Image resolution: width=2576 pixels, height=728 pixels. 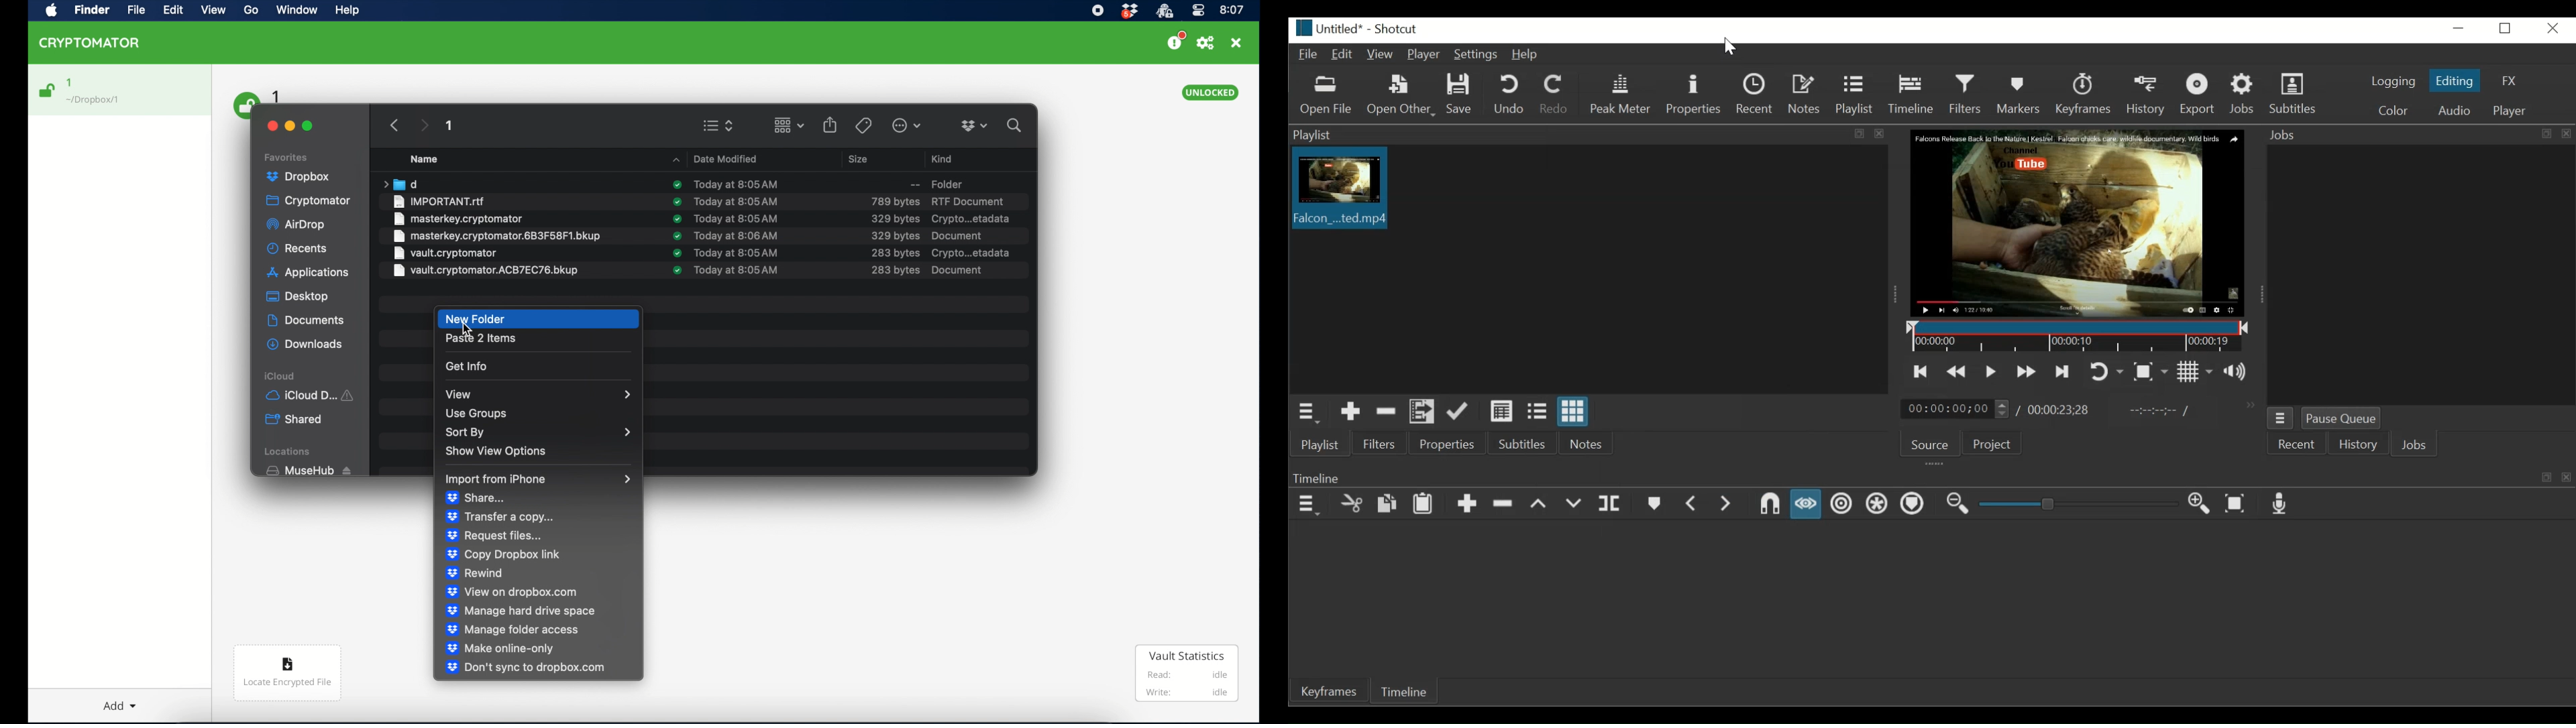 What do you see at coordinates (1348, 504) in the screenshot?
I see `cut` at bounding box center [1348, 504].